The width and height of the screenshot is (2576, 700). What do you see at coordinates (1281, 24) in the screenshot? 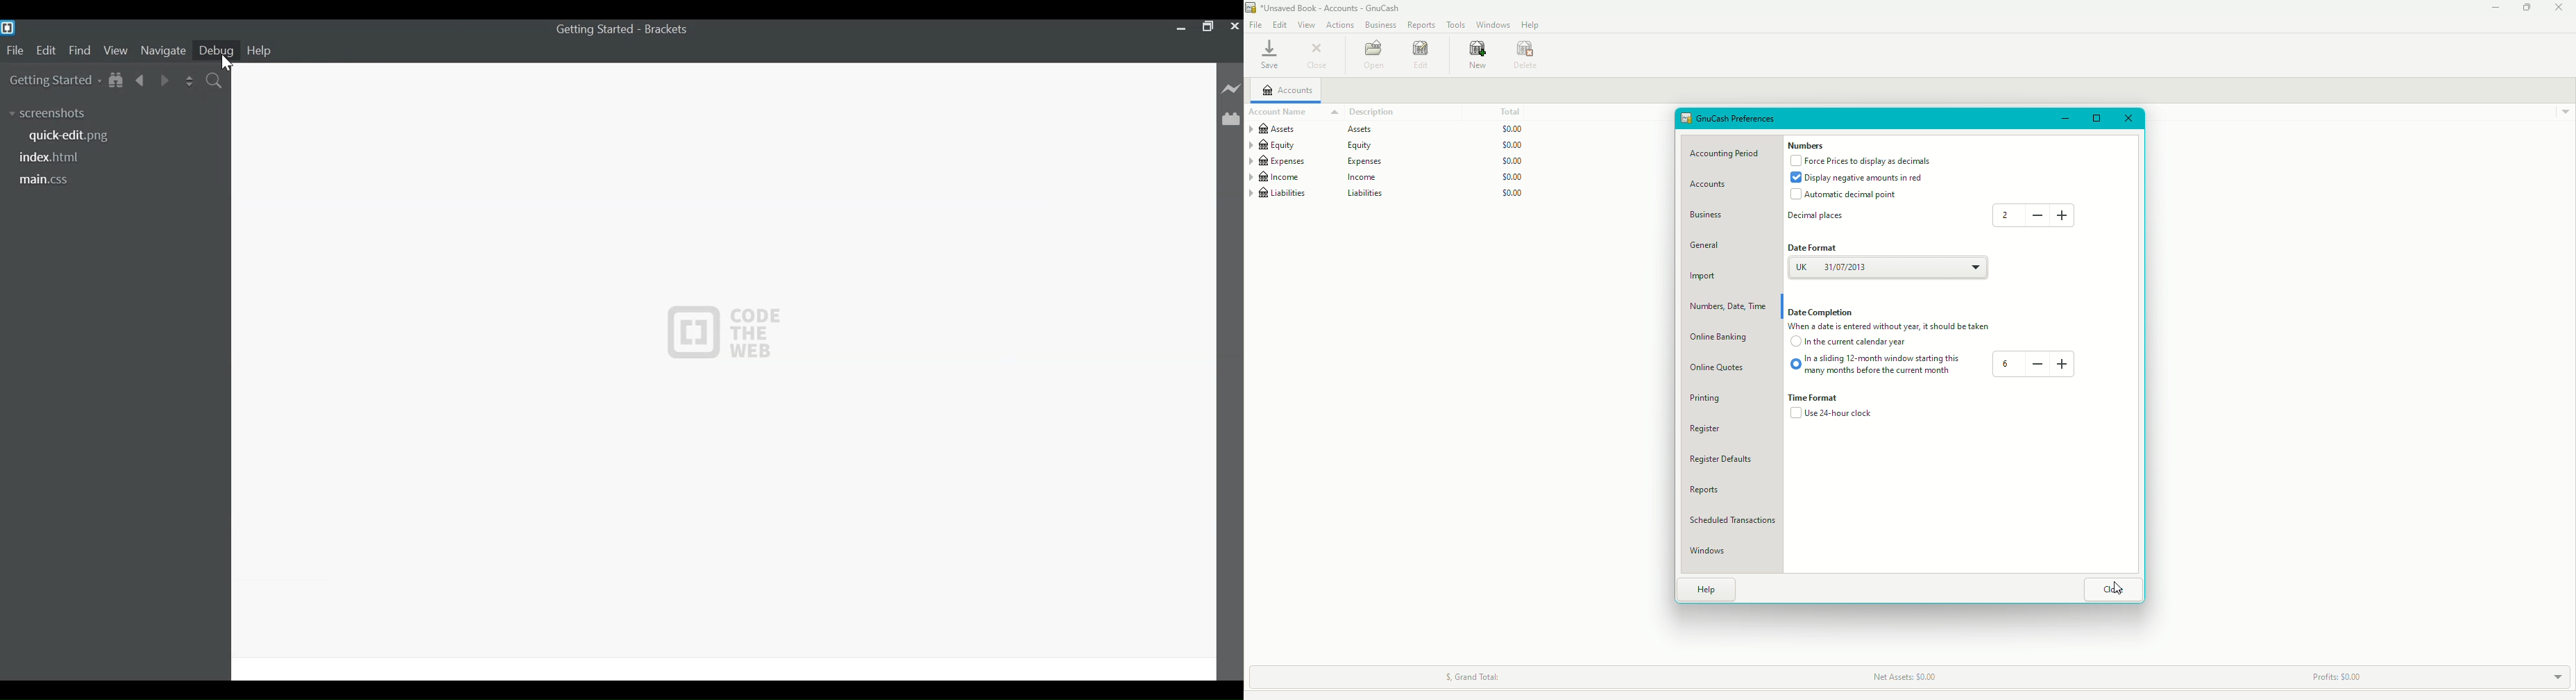
I see `Edit` at bounding box center [1281, 24].